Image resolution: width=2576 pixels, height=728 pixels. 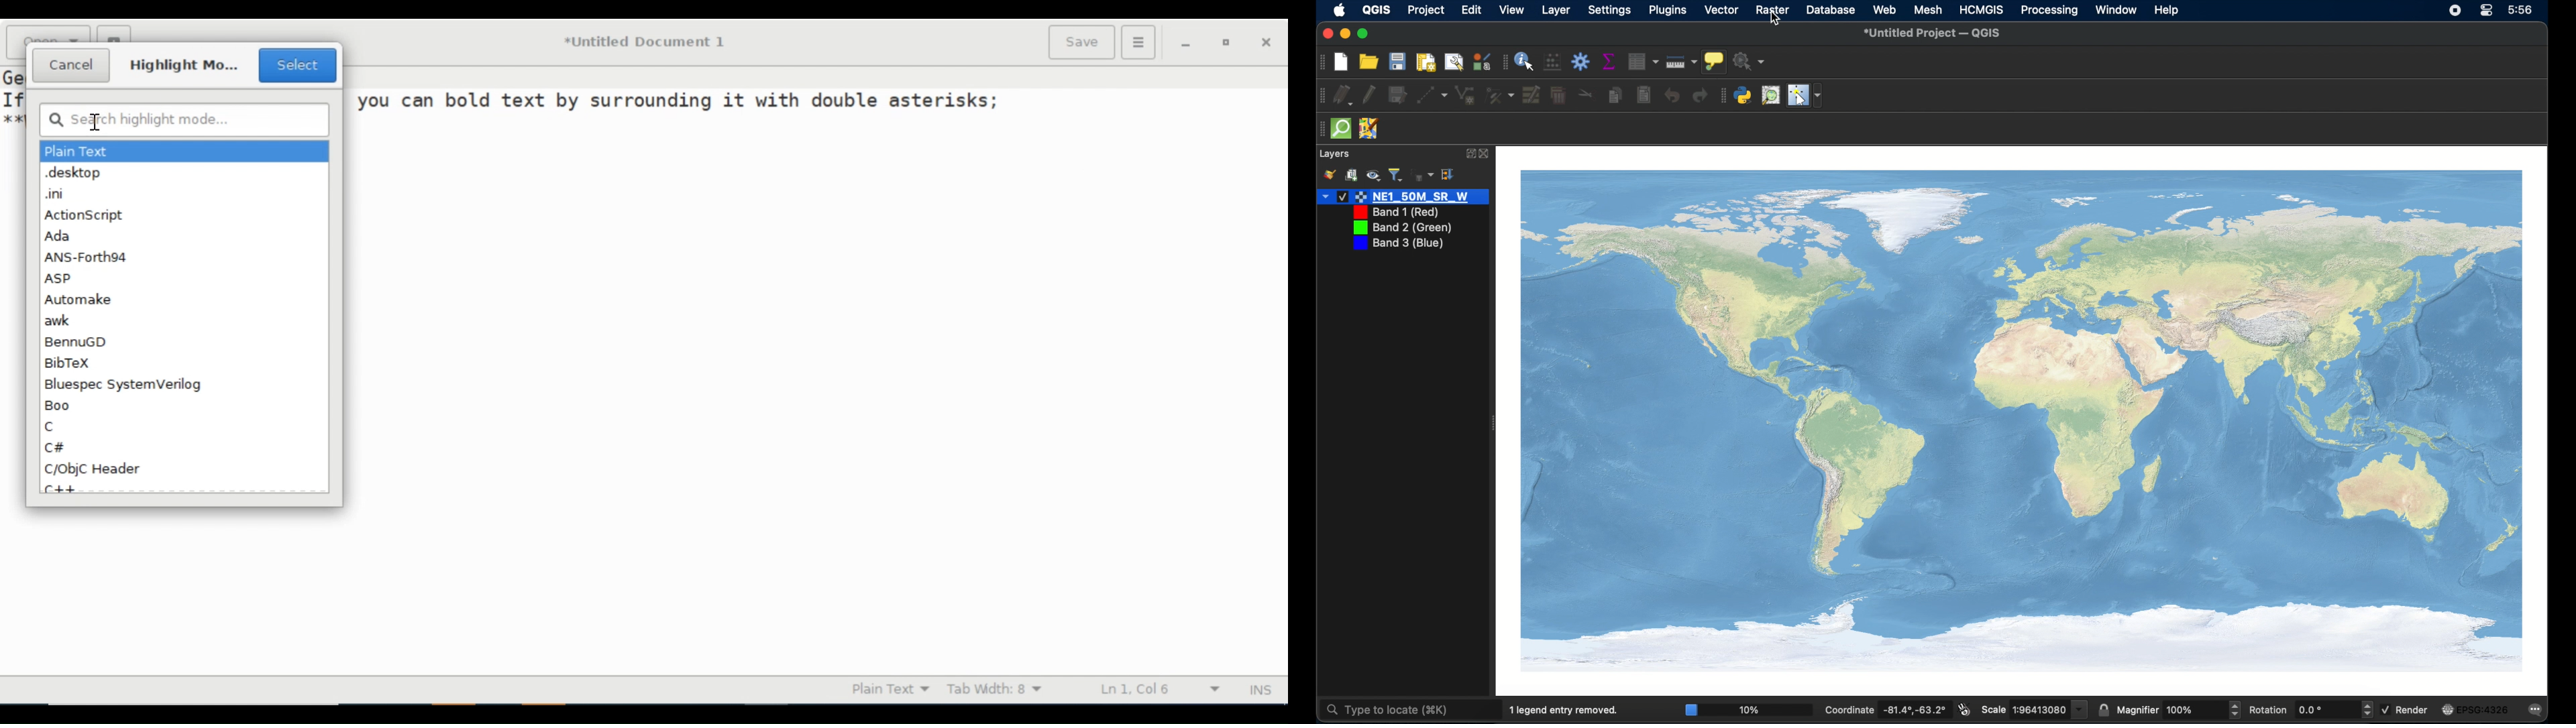 I want to click on layer1, so click(x=1403, y=197).